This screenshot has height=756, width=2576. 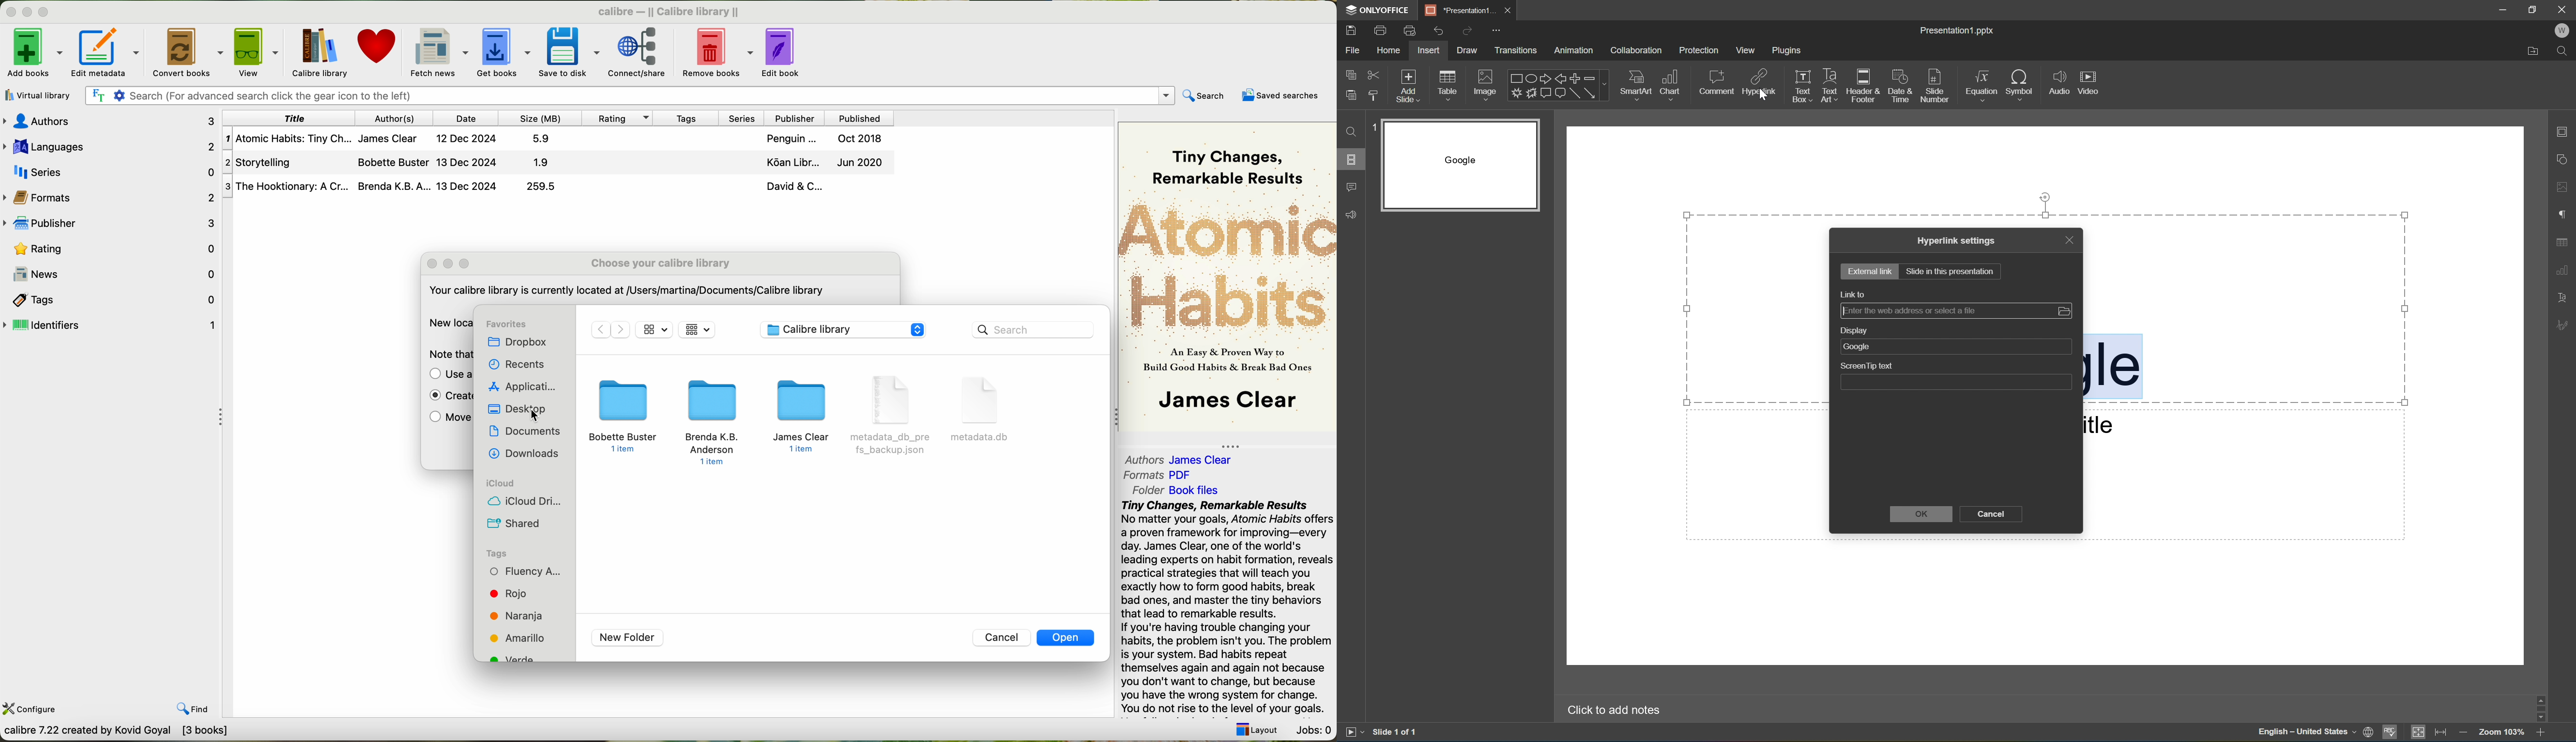 What do you see at coordinates (570, 51) in the screenshot?
I see `save to disk` at bounding box center [570, 51].